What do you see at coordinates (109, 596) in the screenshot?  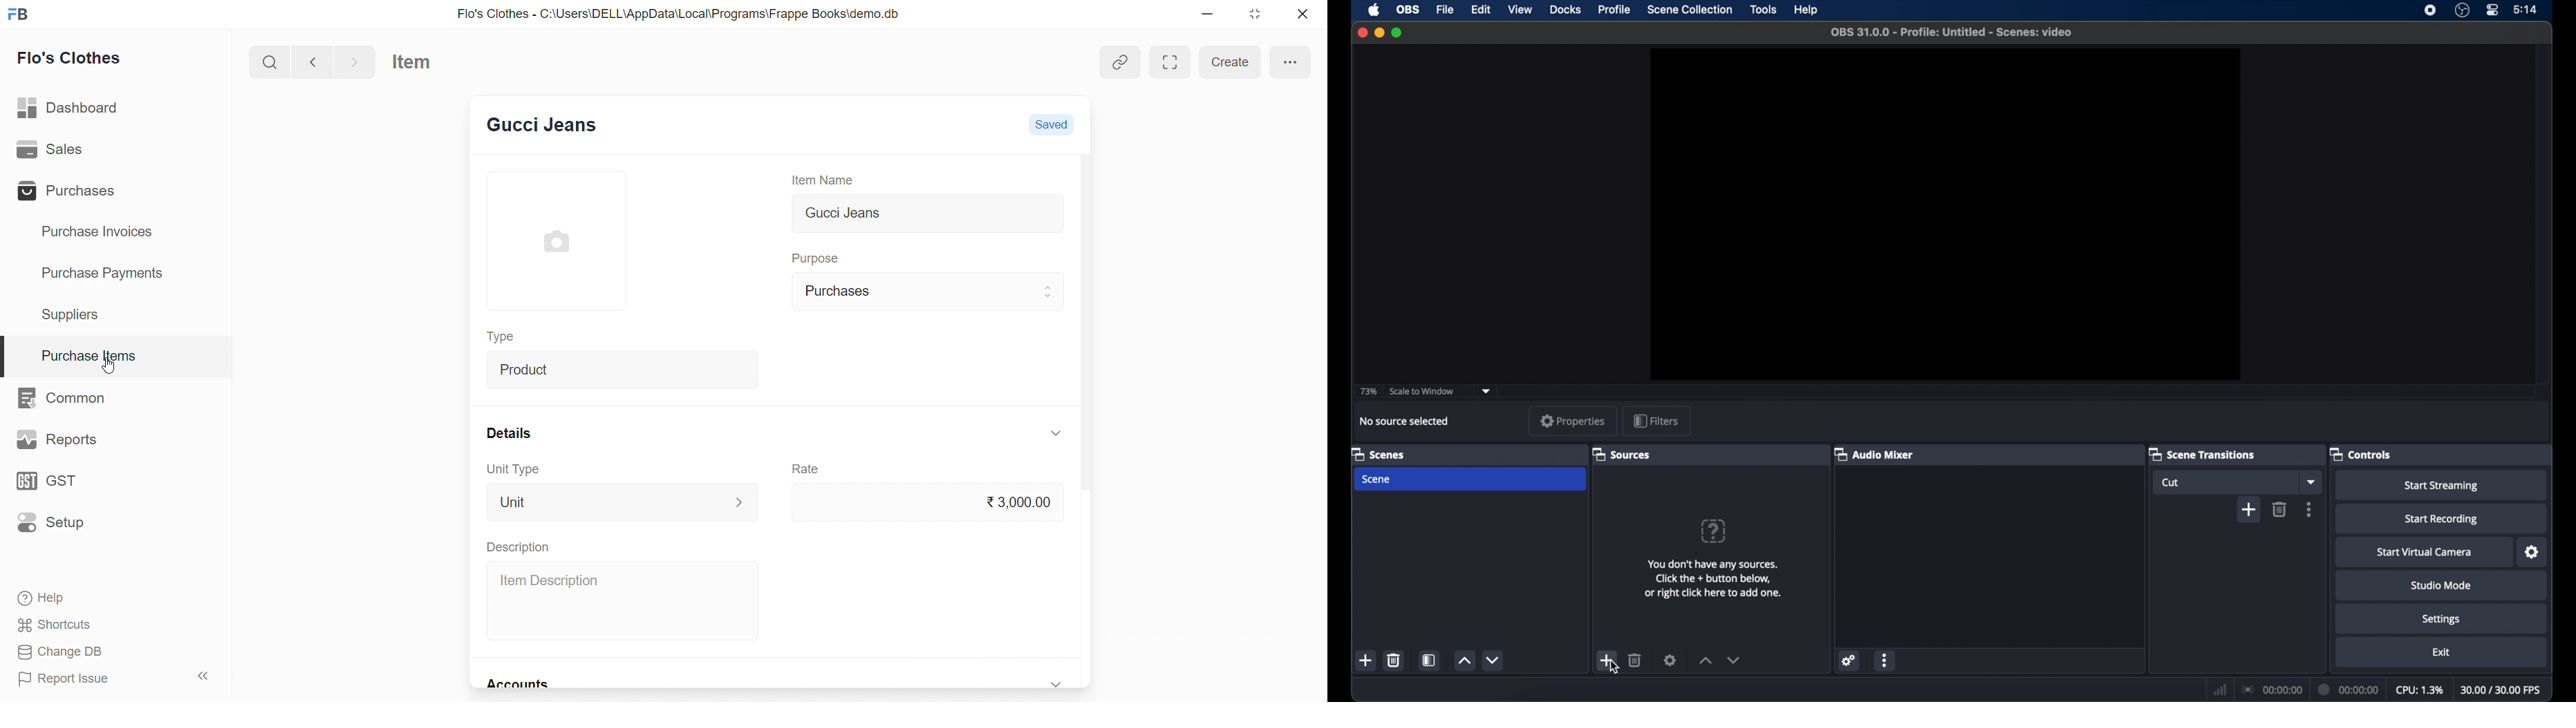 I see `Help` at bounding box center [109, 596].